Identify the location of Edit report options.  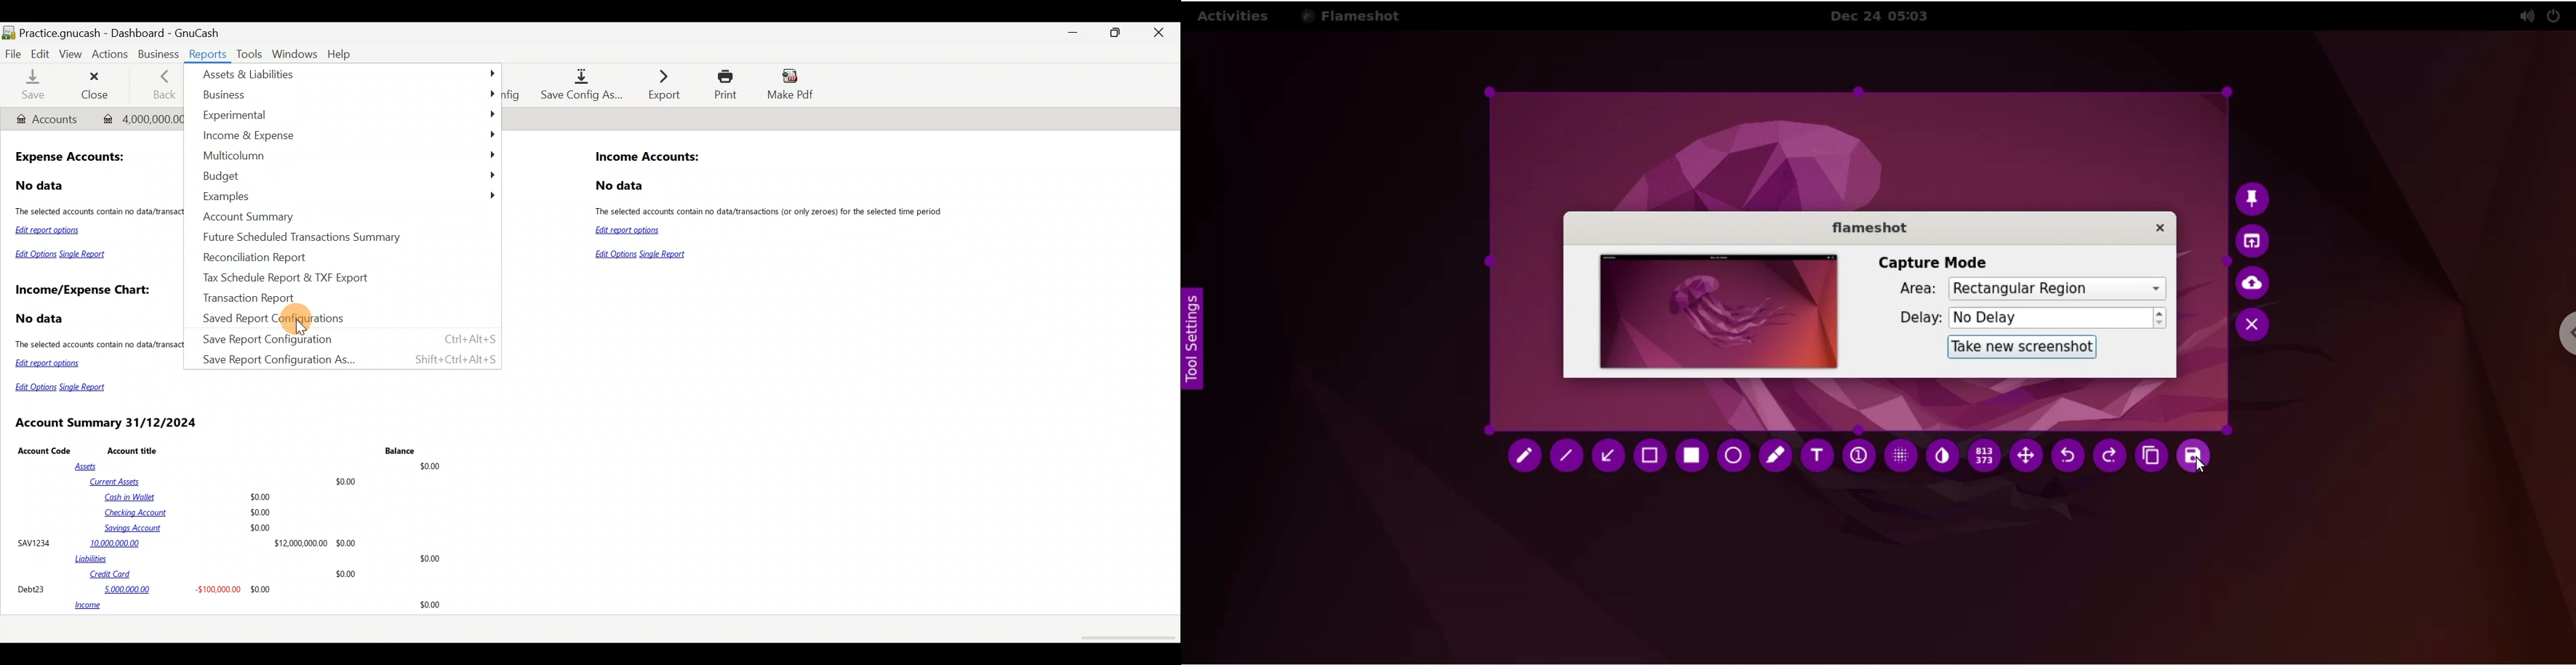
(50, 363).